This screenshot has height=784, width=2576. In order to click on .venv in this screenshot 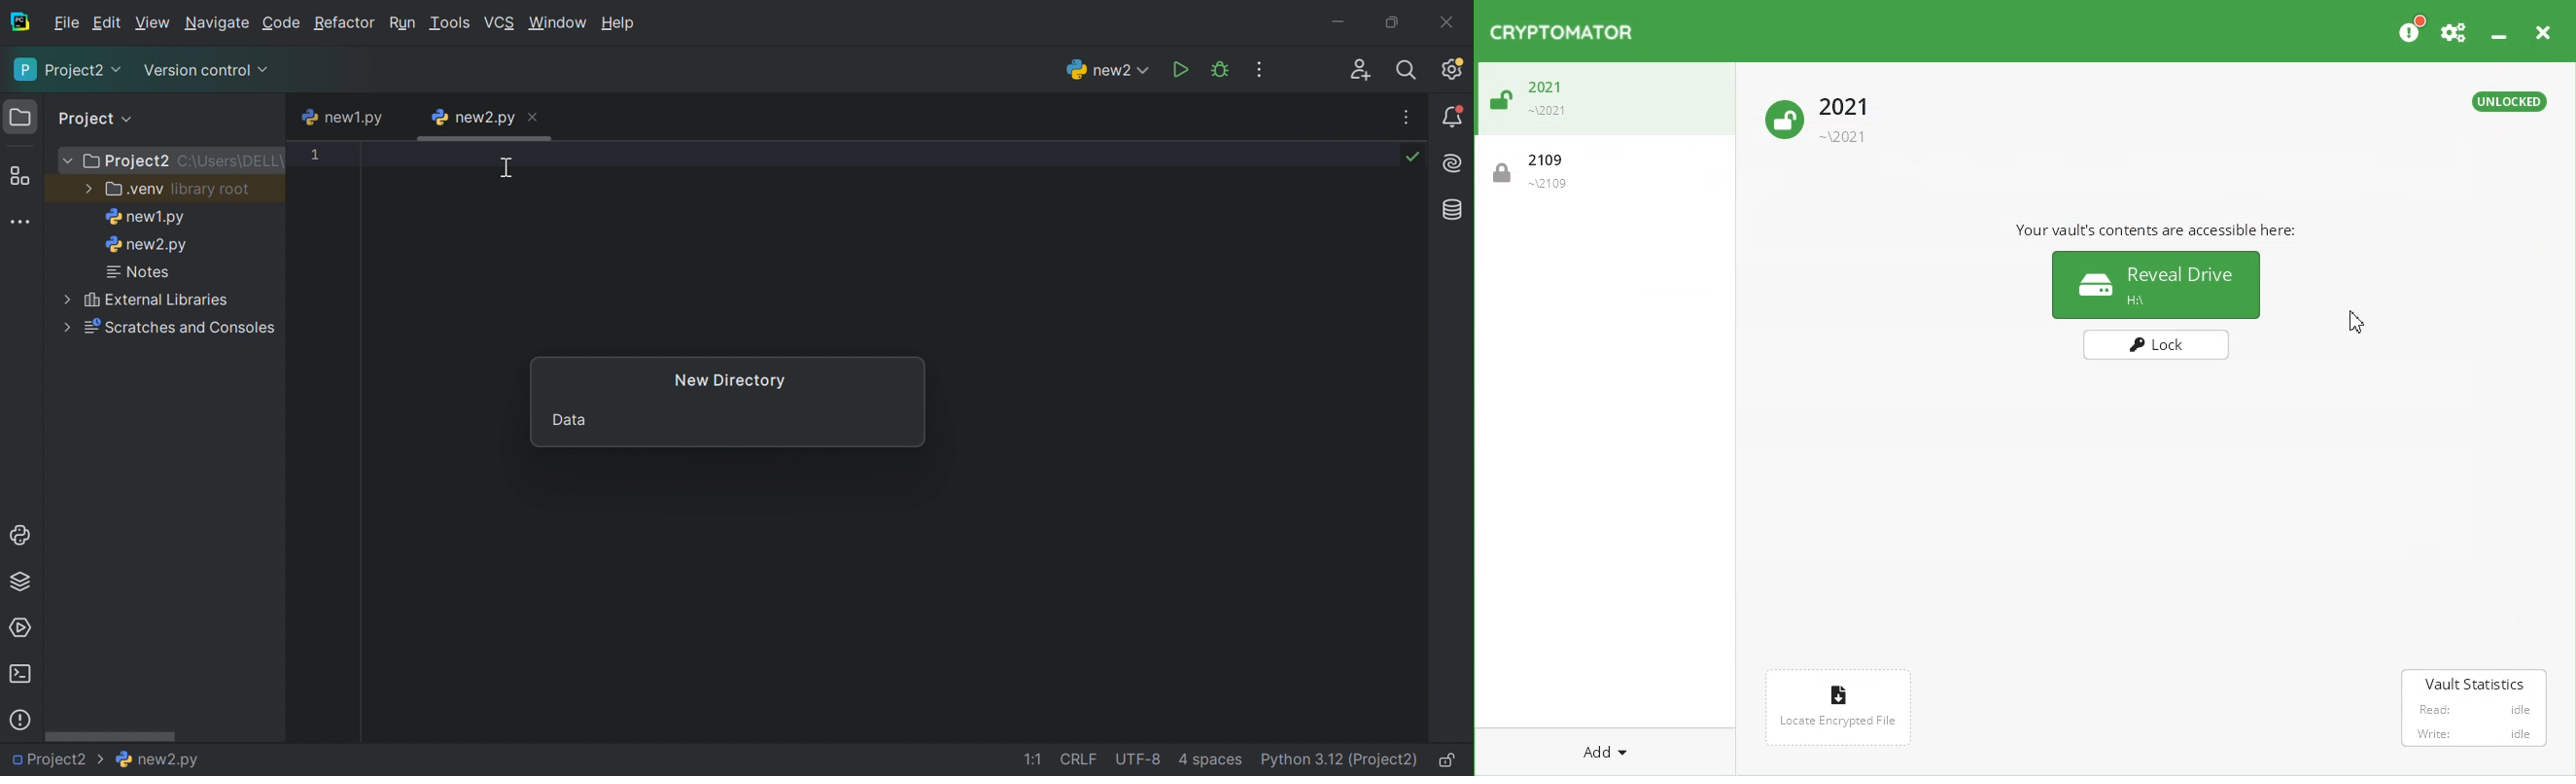, I will do `click(133, 190)`.